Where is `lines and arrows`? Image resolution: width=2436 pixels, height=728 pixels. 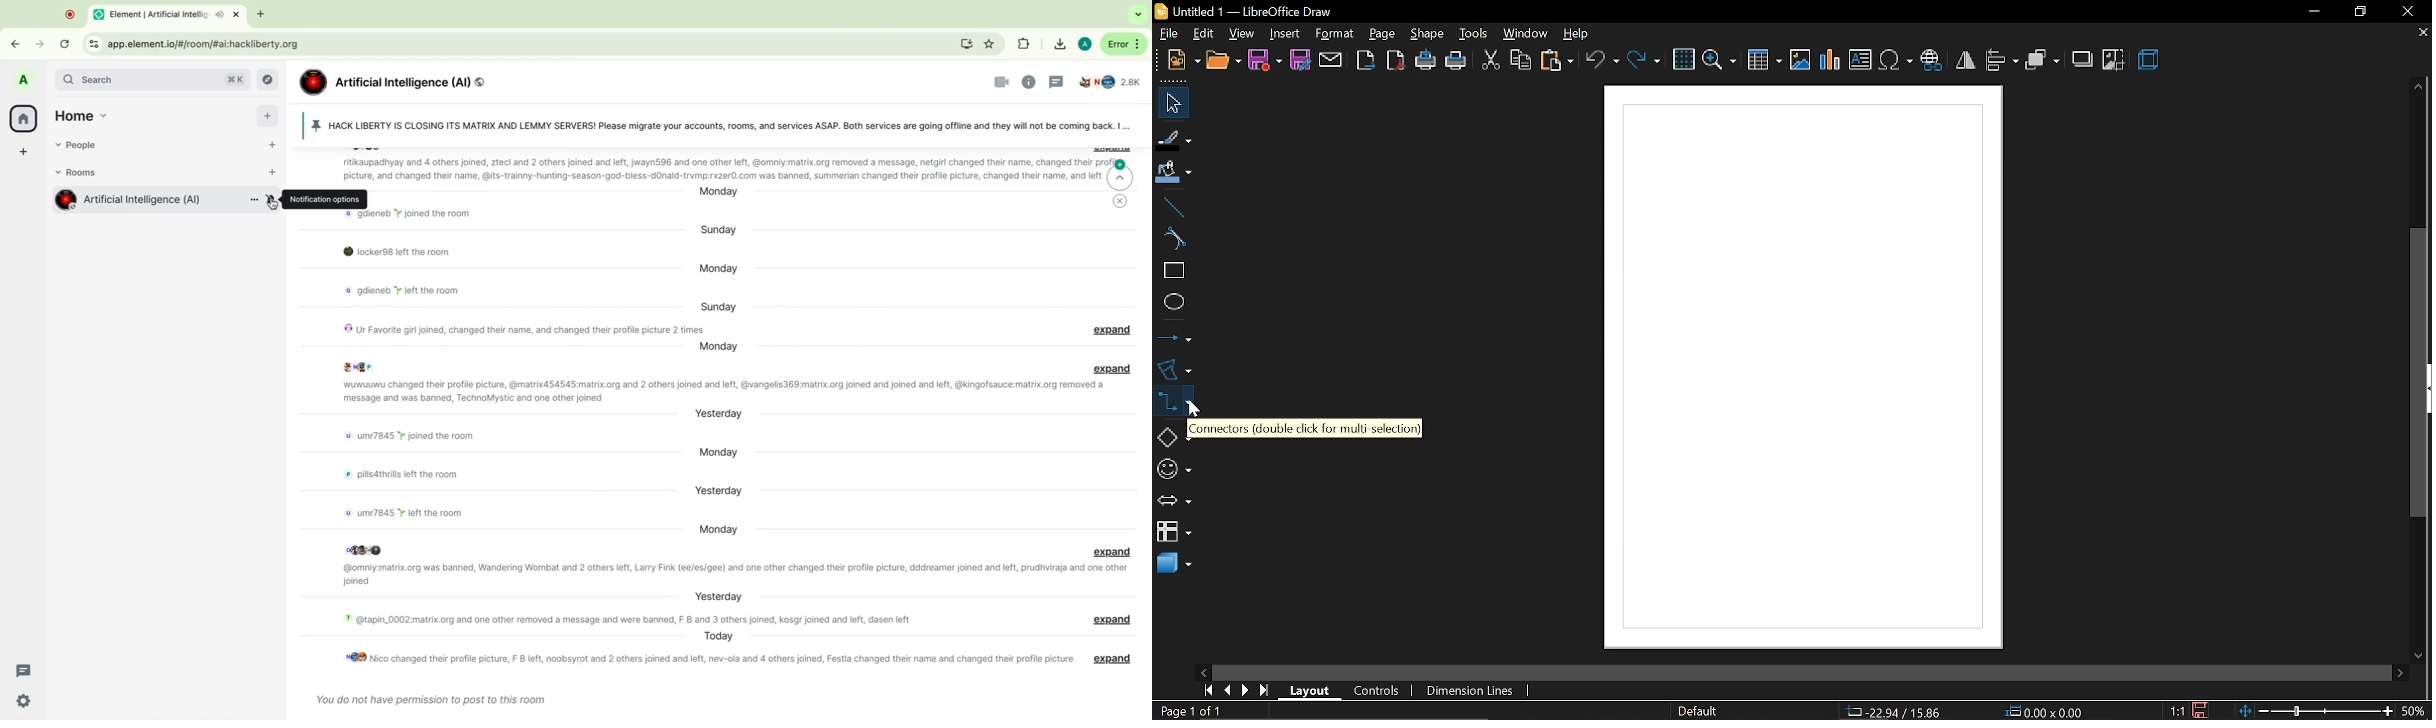
lines and arrows is located at coordinates (1174, 337).